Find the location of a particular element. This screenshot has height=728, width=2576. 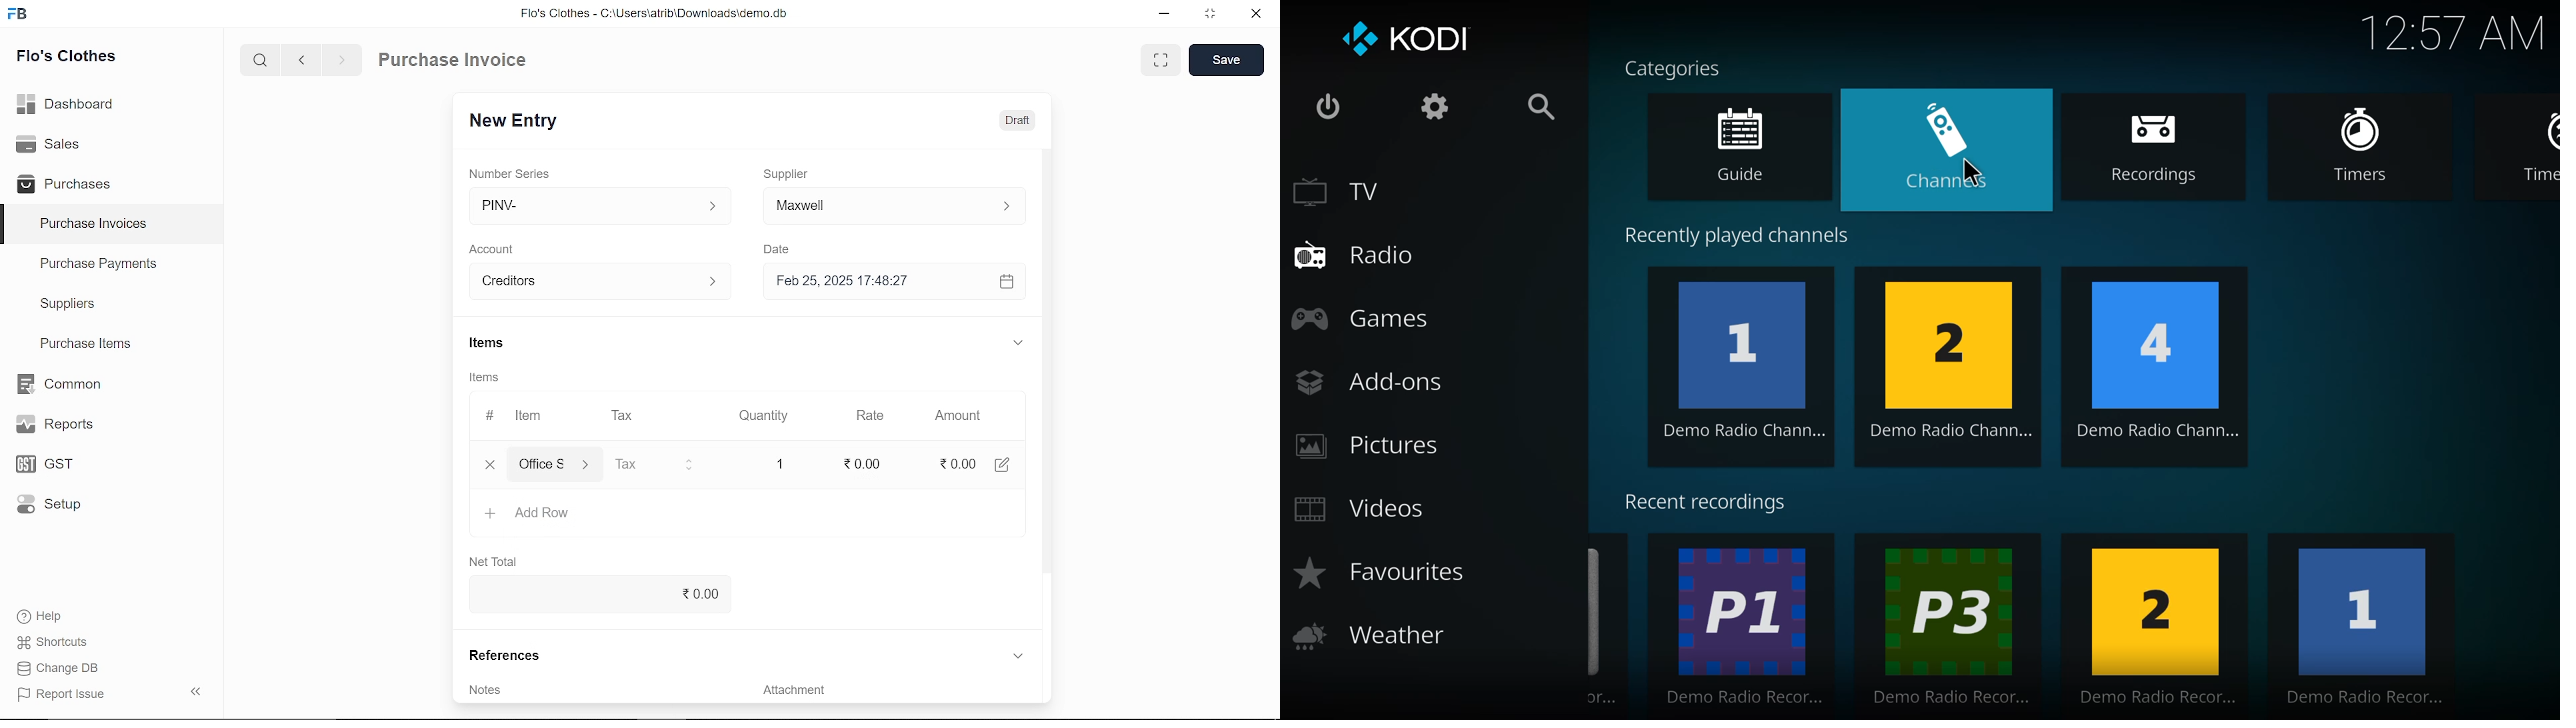

input ‘Supplier is located at coordinates (894, 204).